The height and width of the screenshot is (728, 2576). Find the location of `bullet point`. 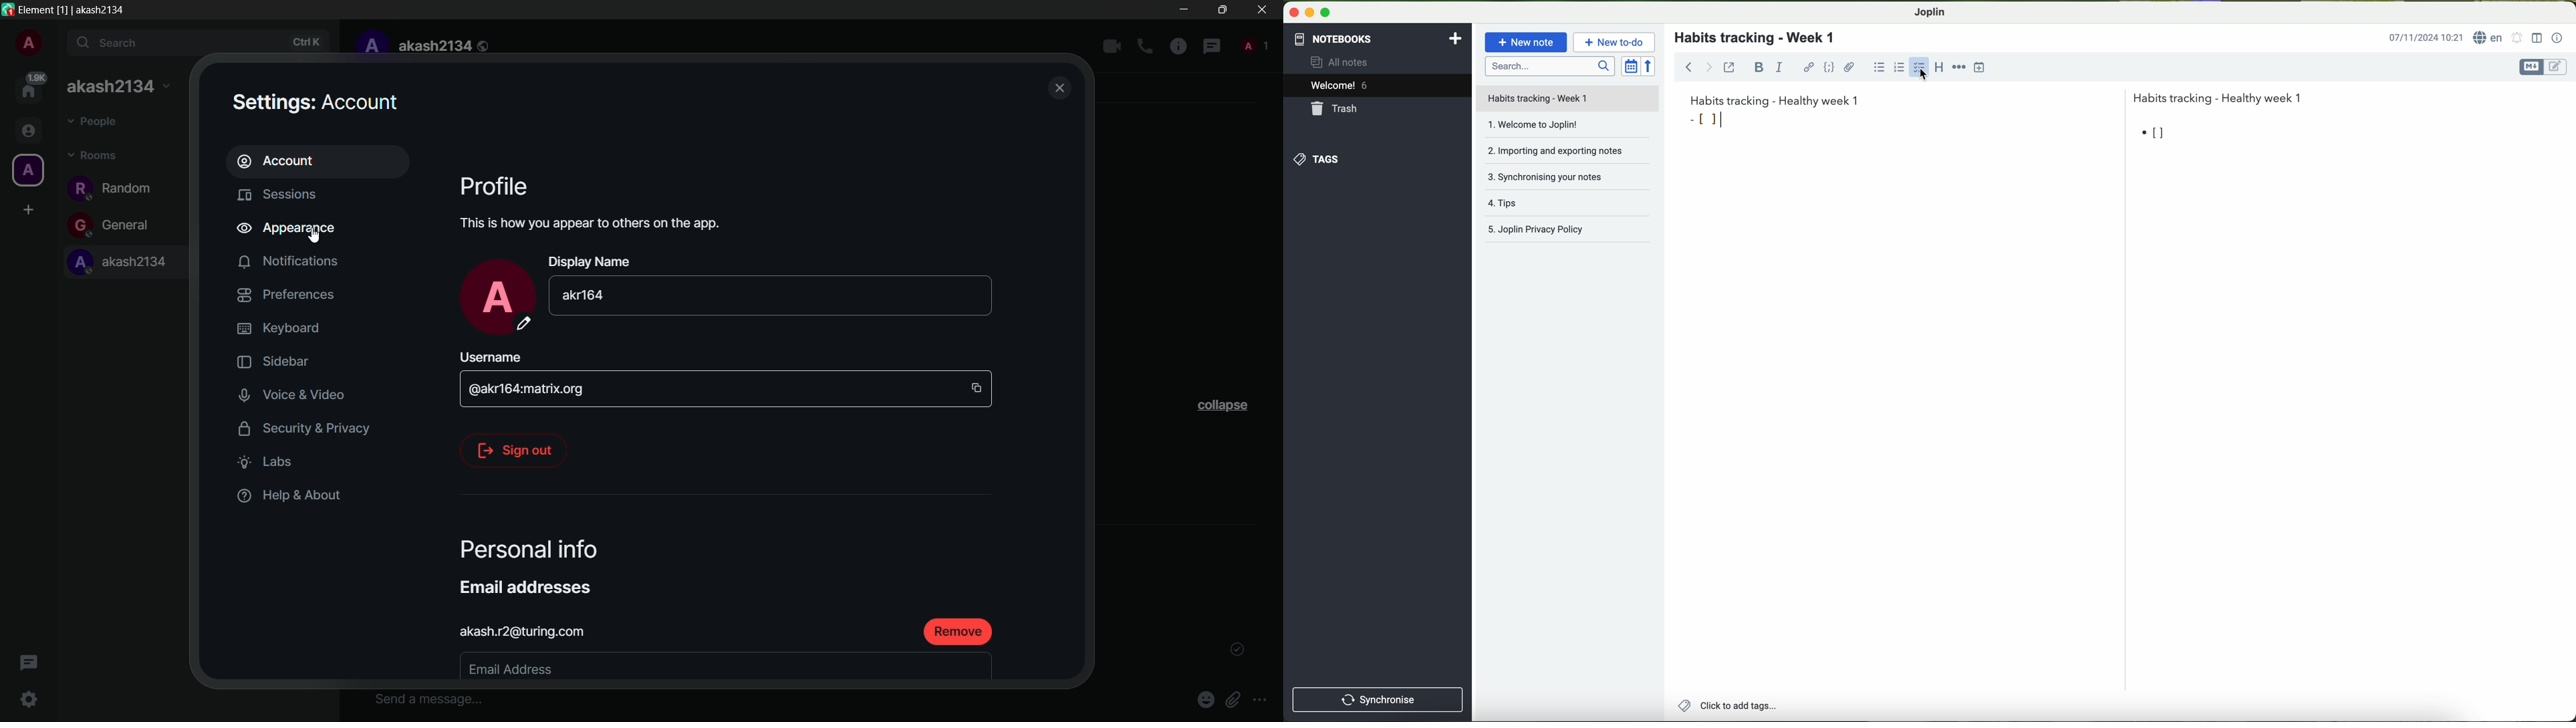

bullet point is located at coordinates (1706, 120).